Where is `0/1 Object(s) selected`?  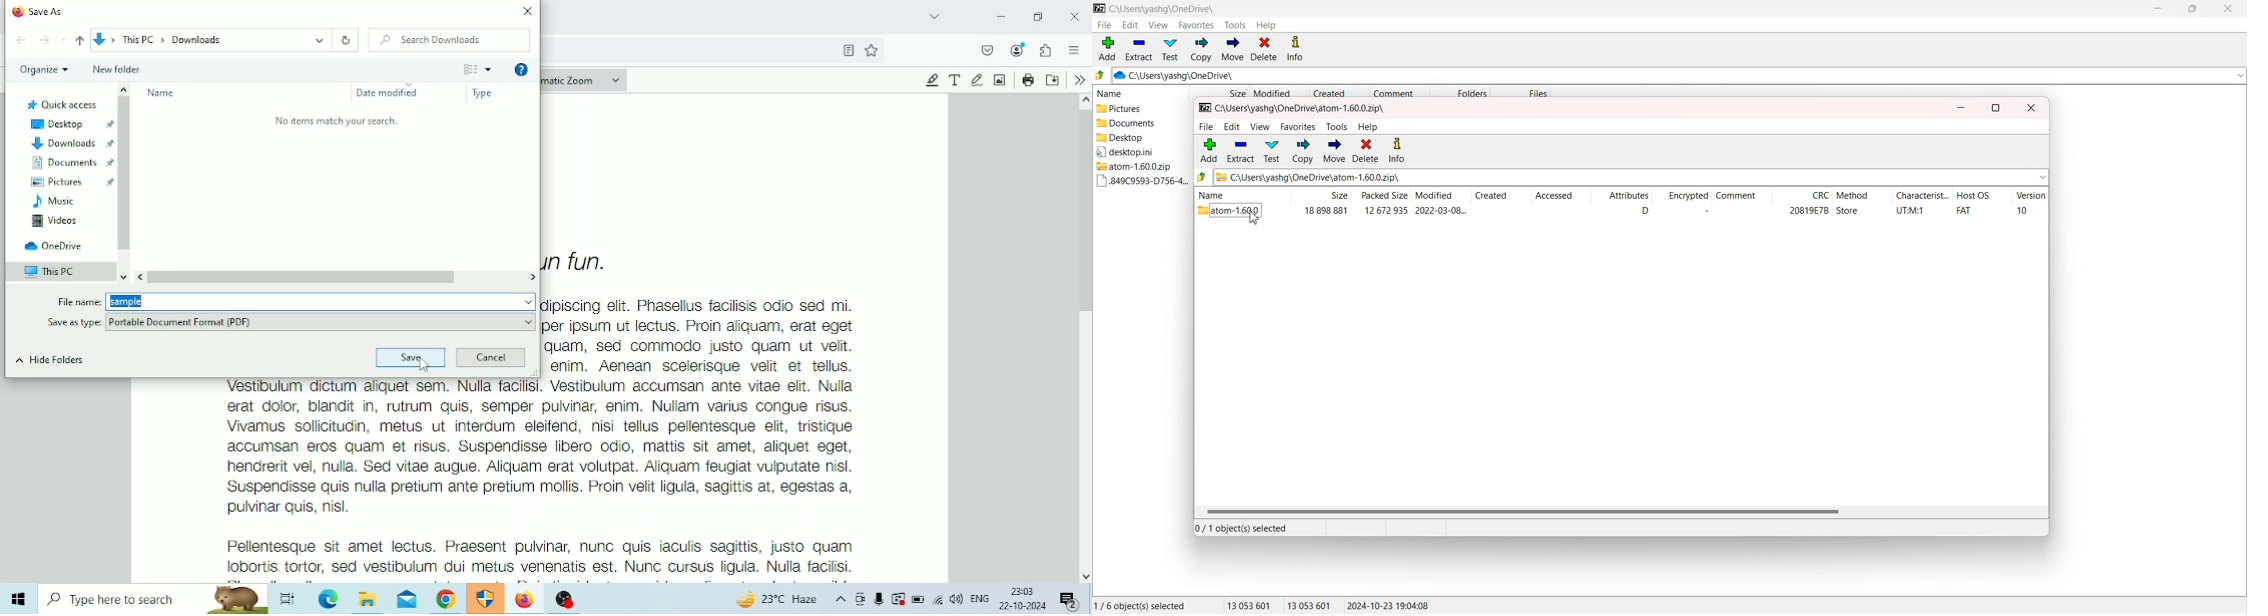 0/1 Object(s) selected is located at coordinates (1242, 527).